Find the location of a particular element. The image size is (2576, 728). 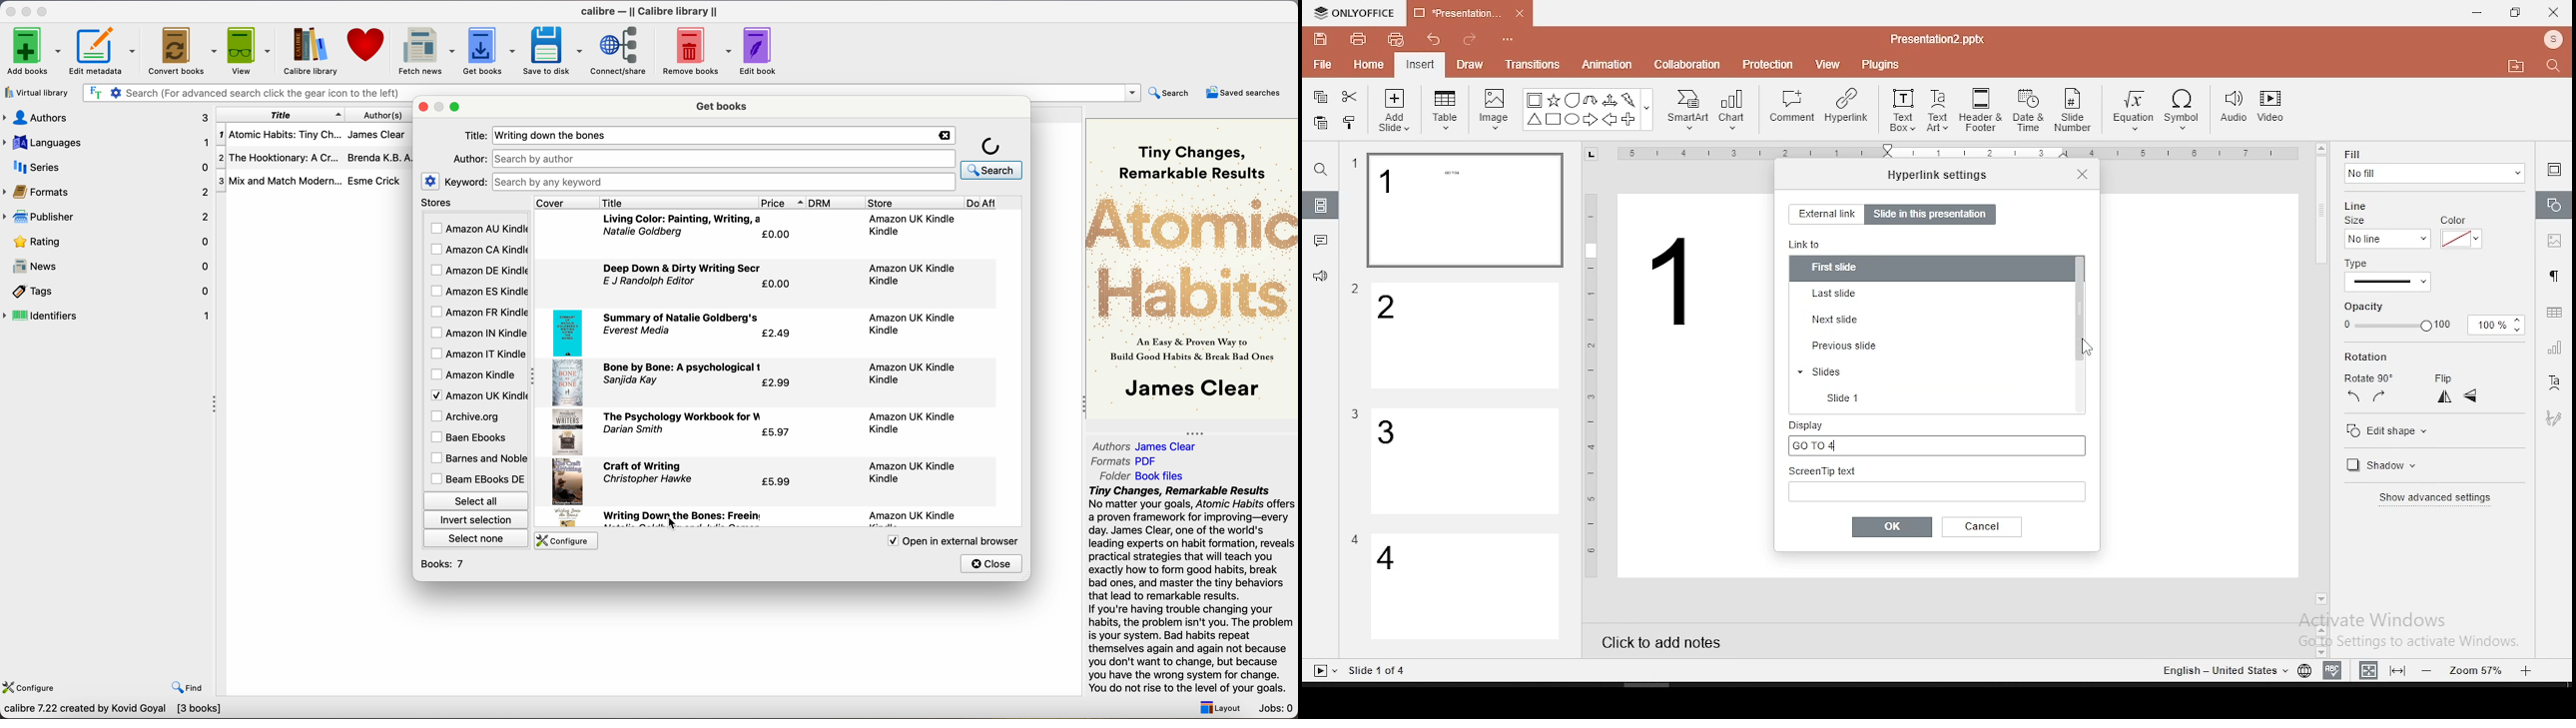

zoom level is located at coordinates (2479, 669).